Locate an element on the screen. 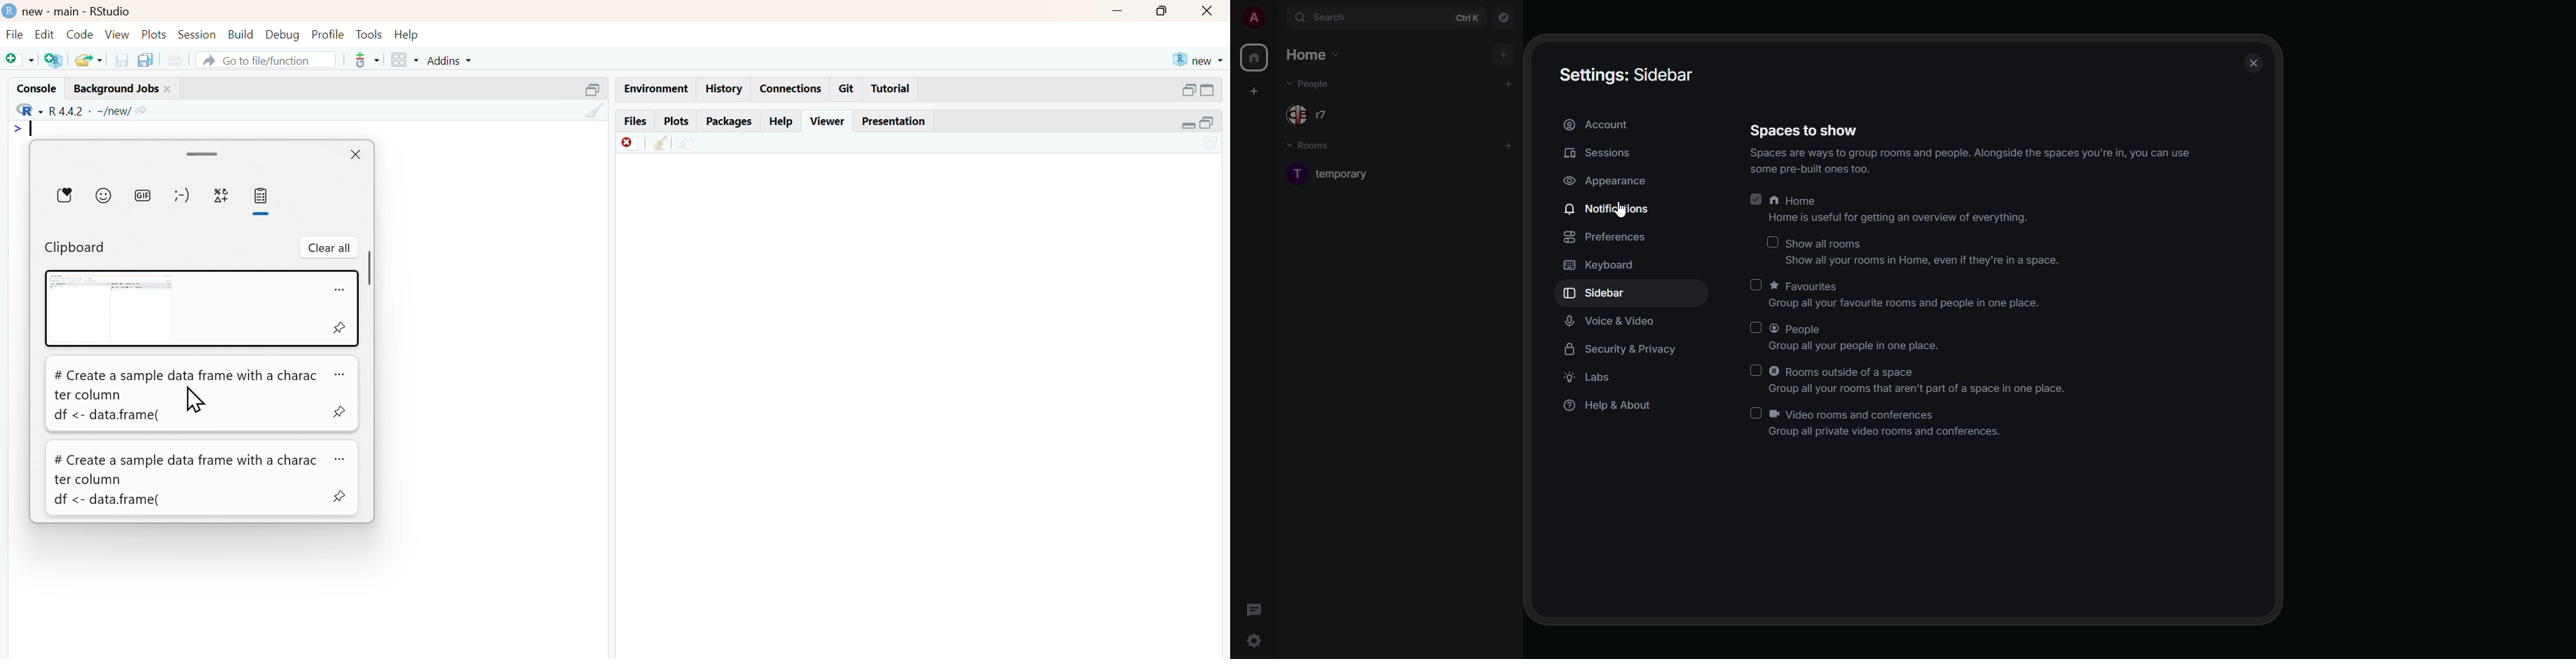  # Create a sample data frame with a charac
ter column
df <- data.frame( is located at coordinates (187, 481).